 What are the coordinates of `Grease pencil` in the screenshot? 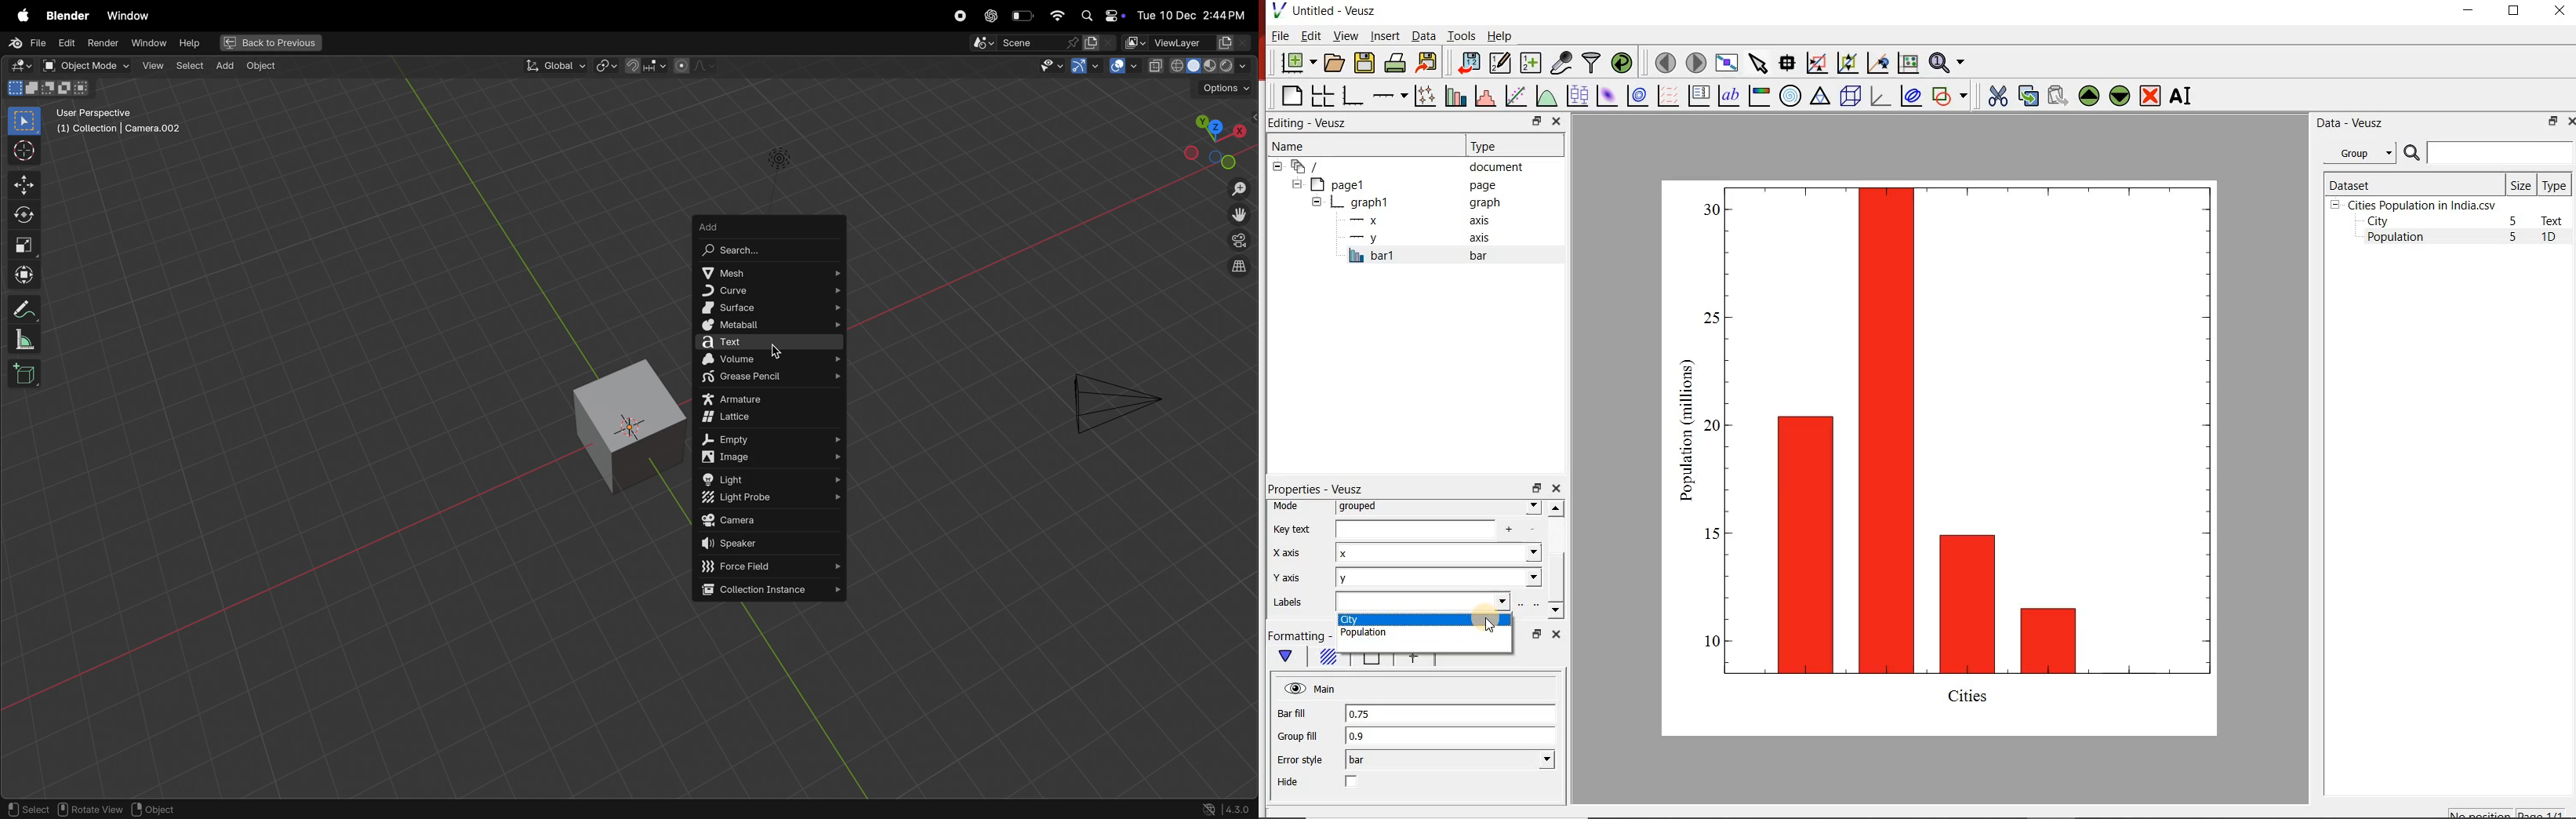 It's located at (769, 379).